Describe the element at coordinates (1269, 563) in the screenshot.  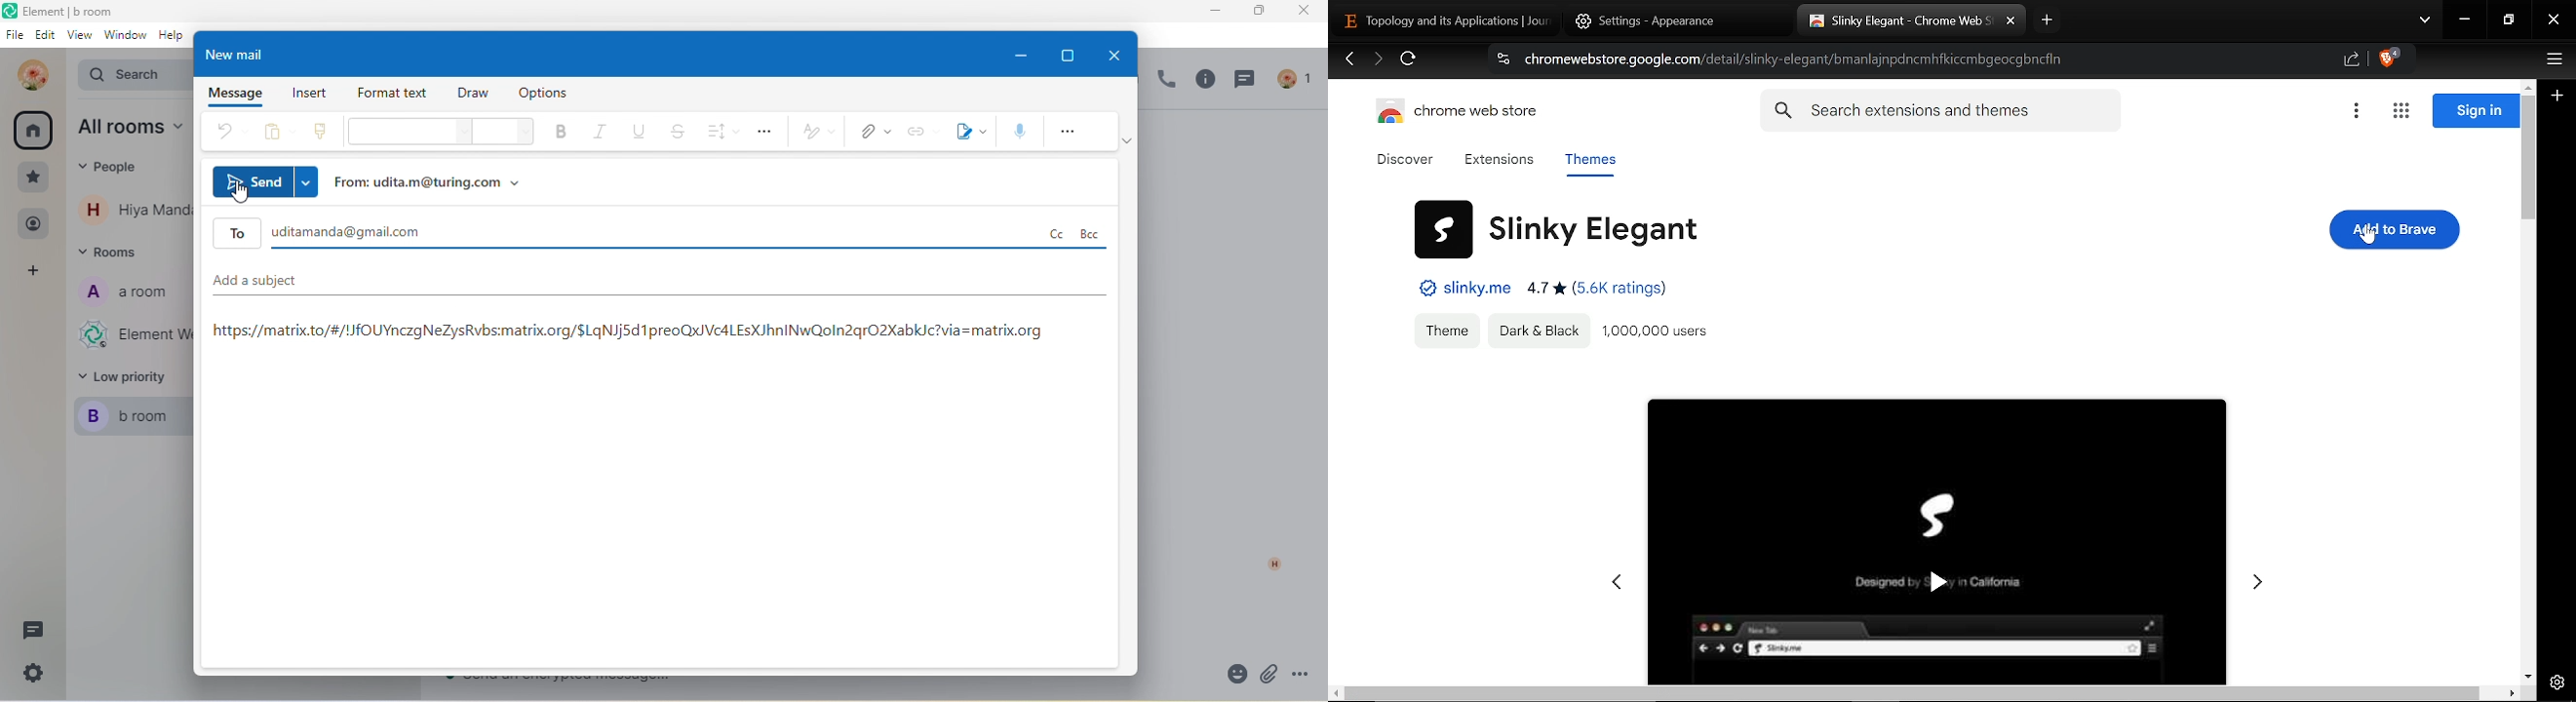
I see `h` at that location.